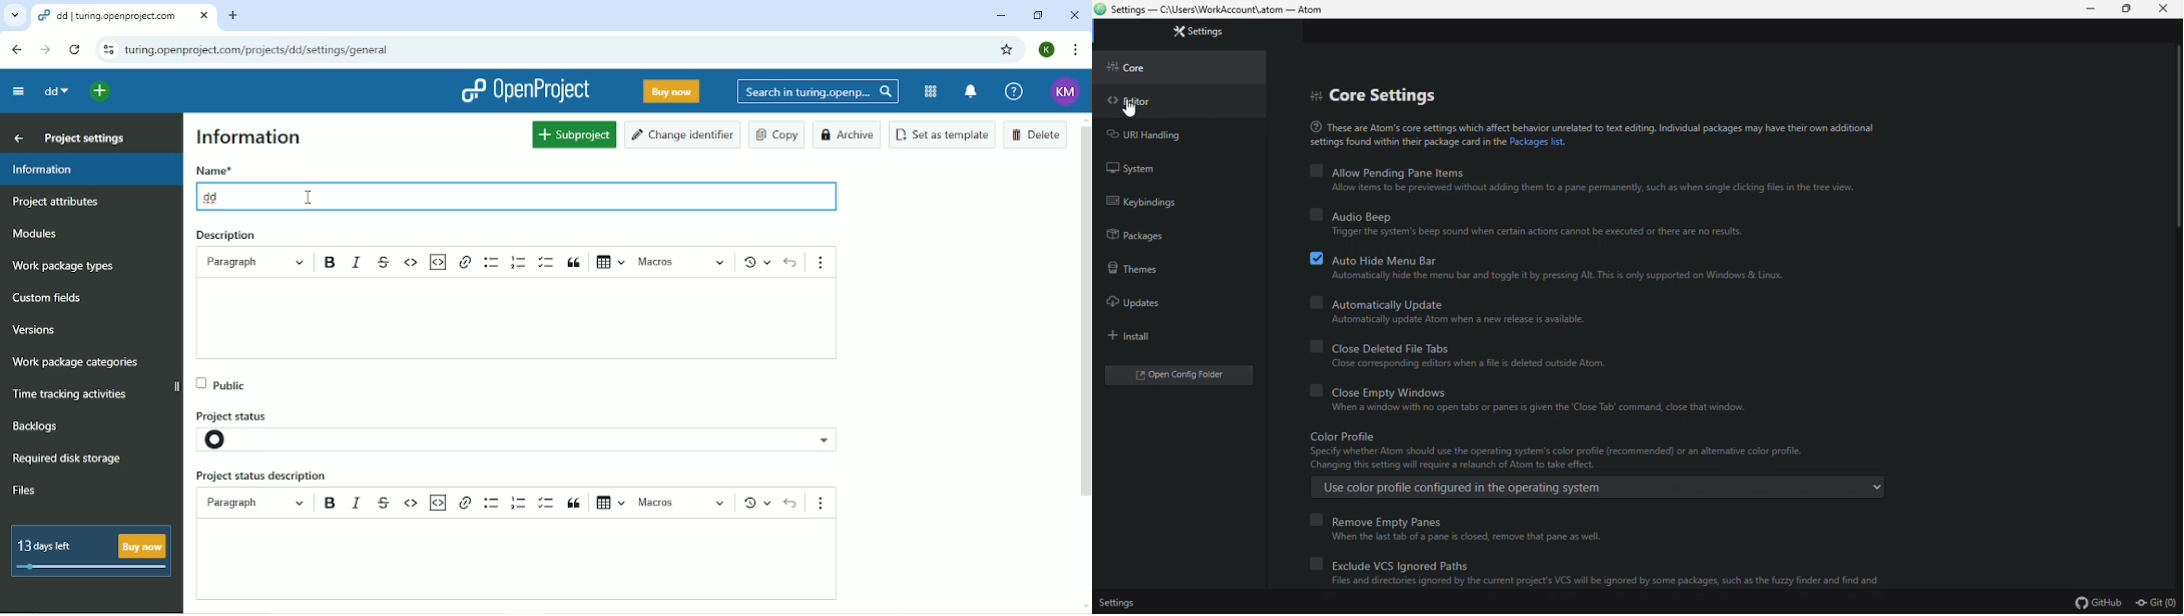 The width and height of the screenshot is (2184, 616). What do you see at coordinates (1179, 339) in the screenshot?
I see `install` at bounding box center [1179, 339].